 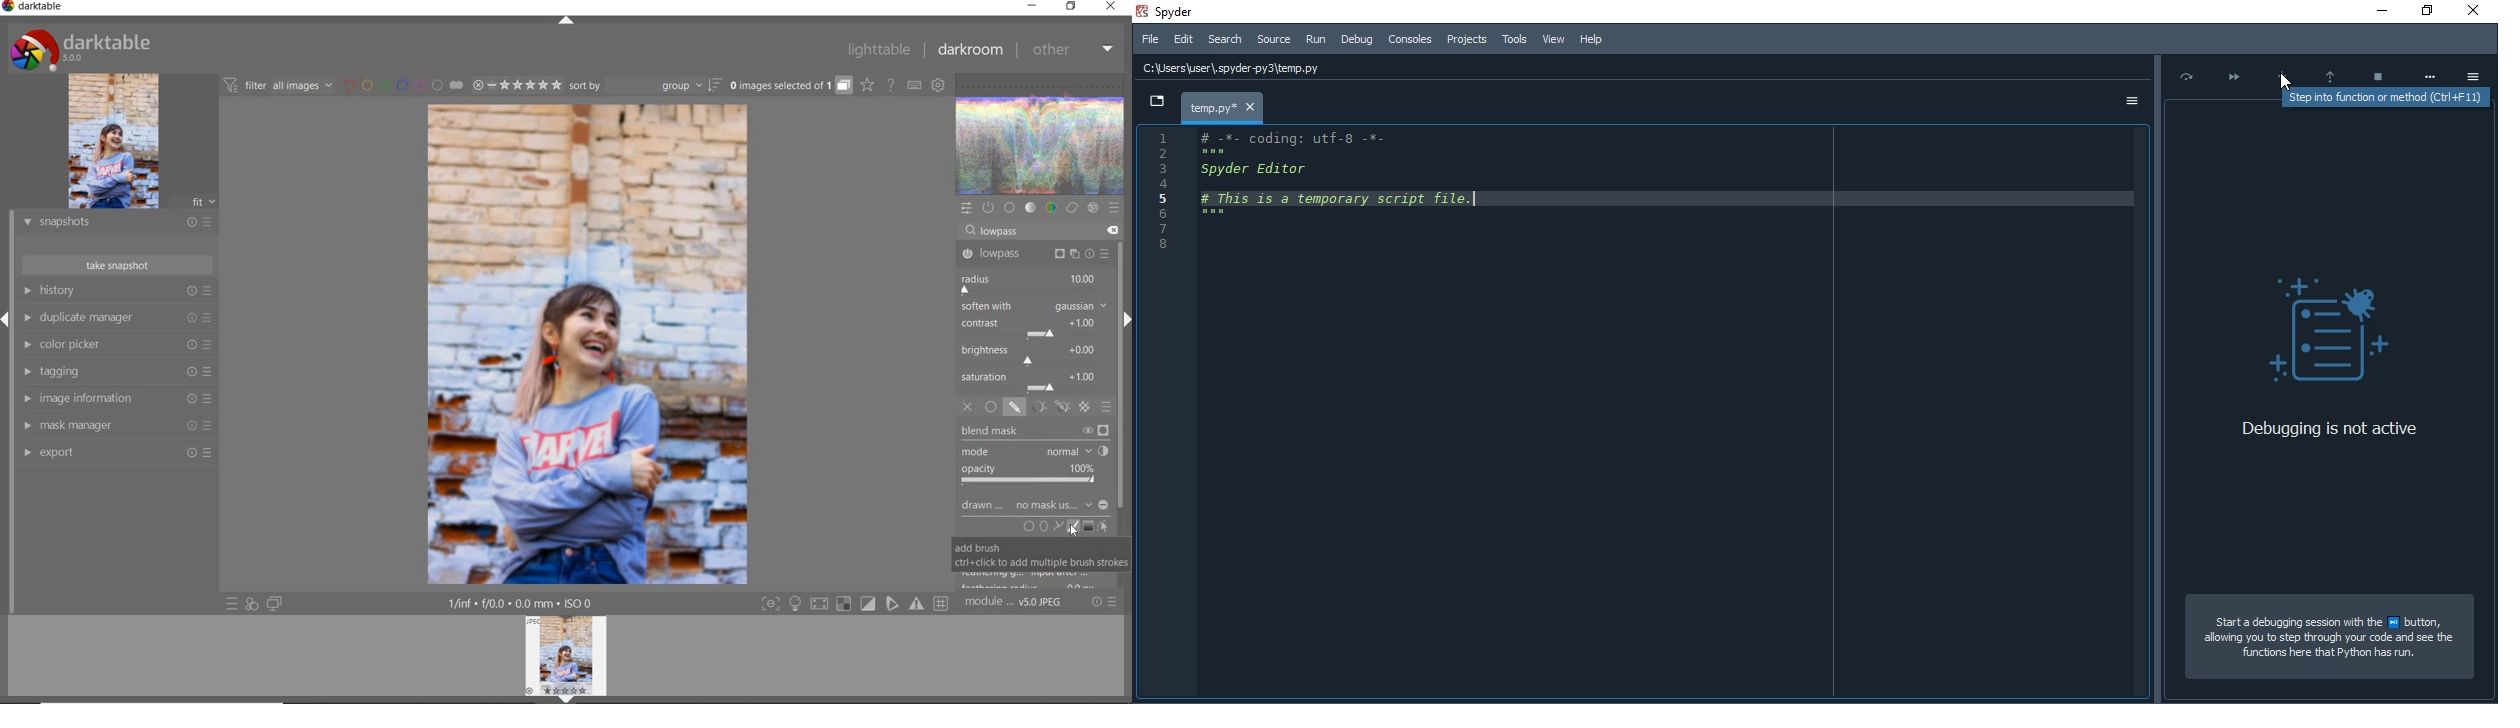 What do you see at coordinates (2477, 75) in the screenshot?
I see `options` at bounding box center [2477, 75].